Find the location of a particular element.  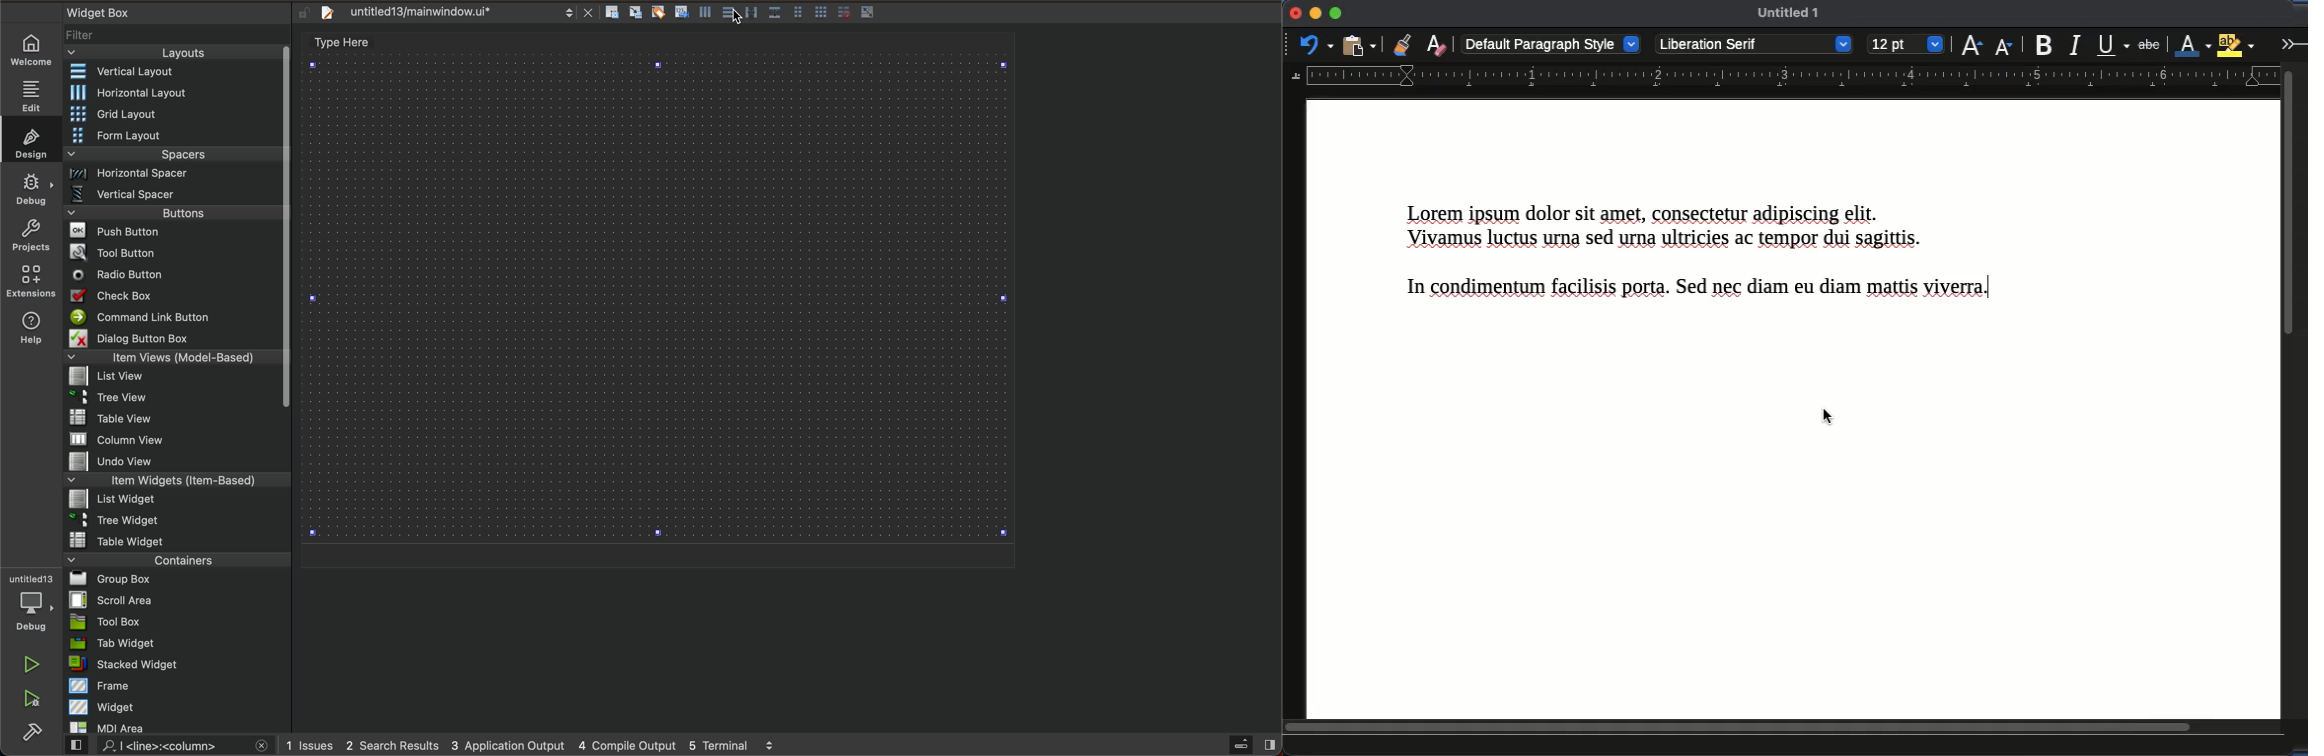

close sidebar is located at coordinates (1251, 745).